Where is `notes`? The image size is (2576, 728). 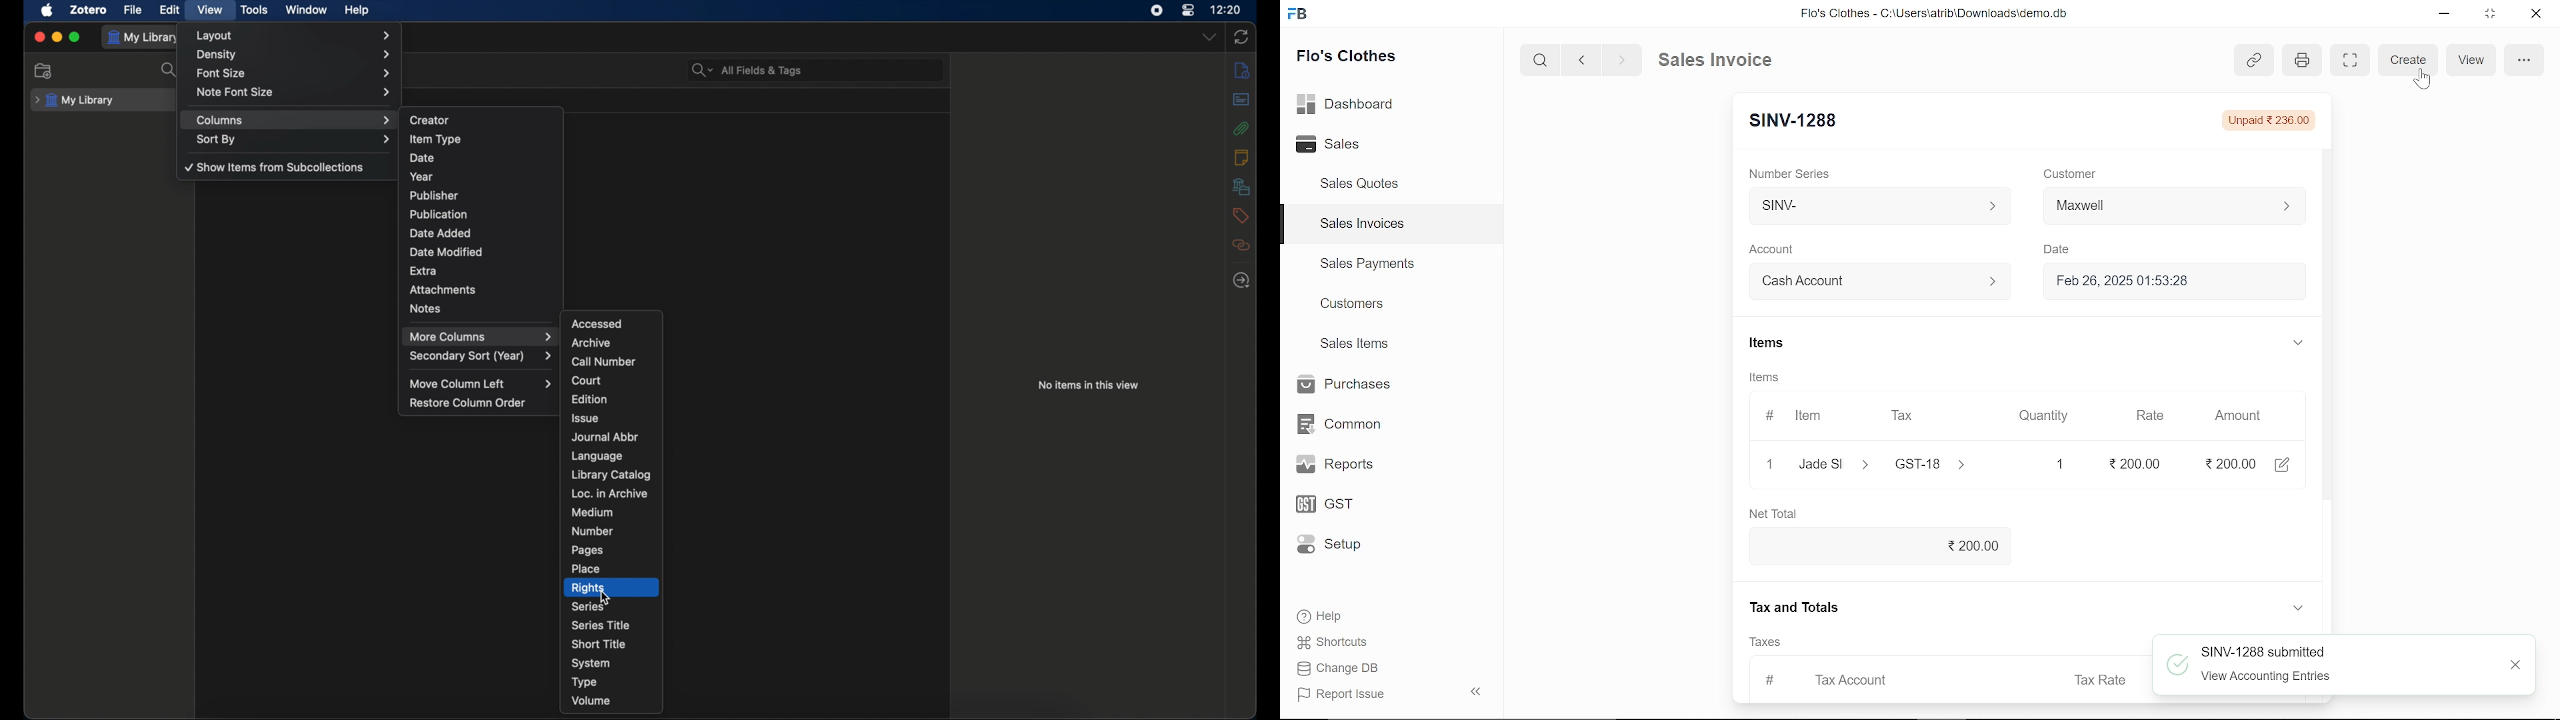
notes is located at coordinates (1241, 157).